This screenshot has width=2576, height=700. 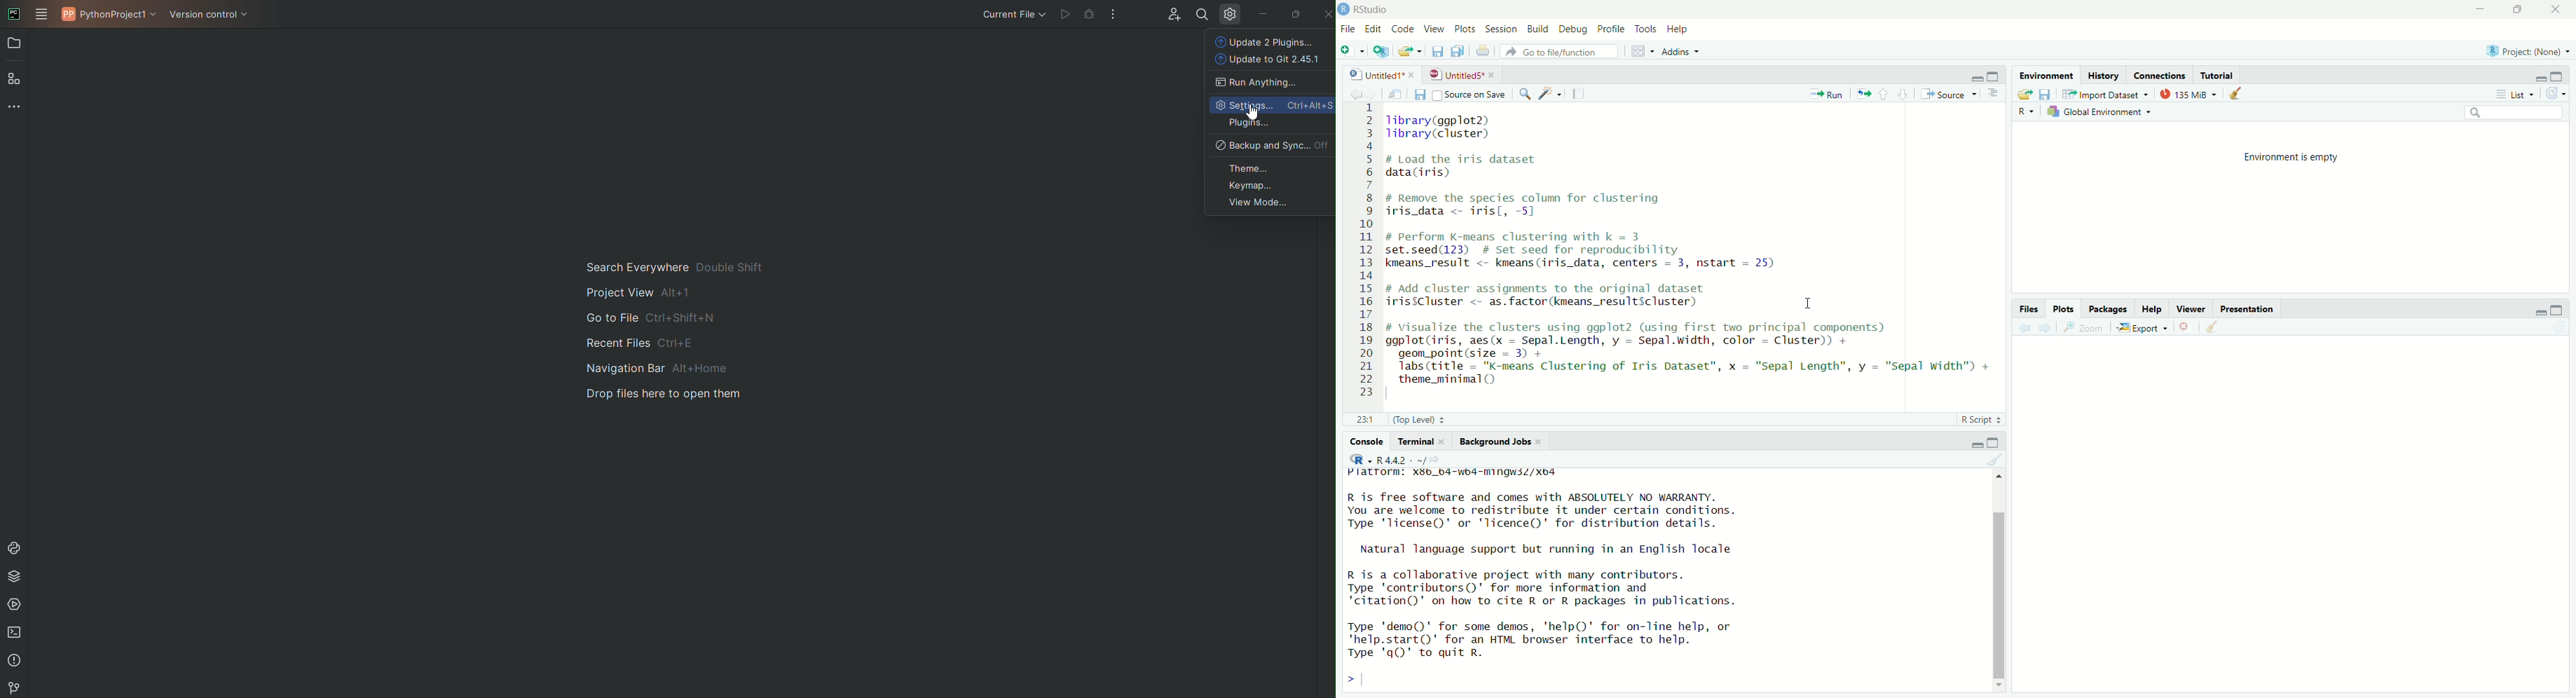 I want to click on tools, so click(x=1647, y=28).